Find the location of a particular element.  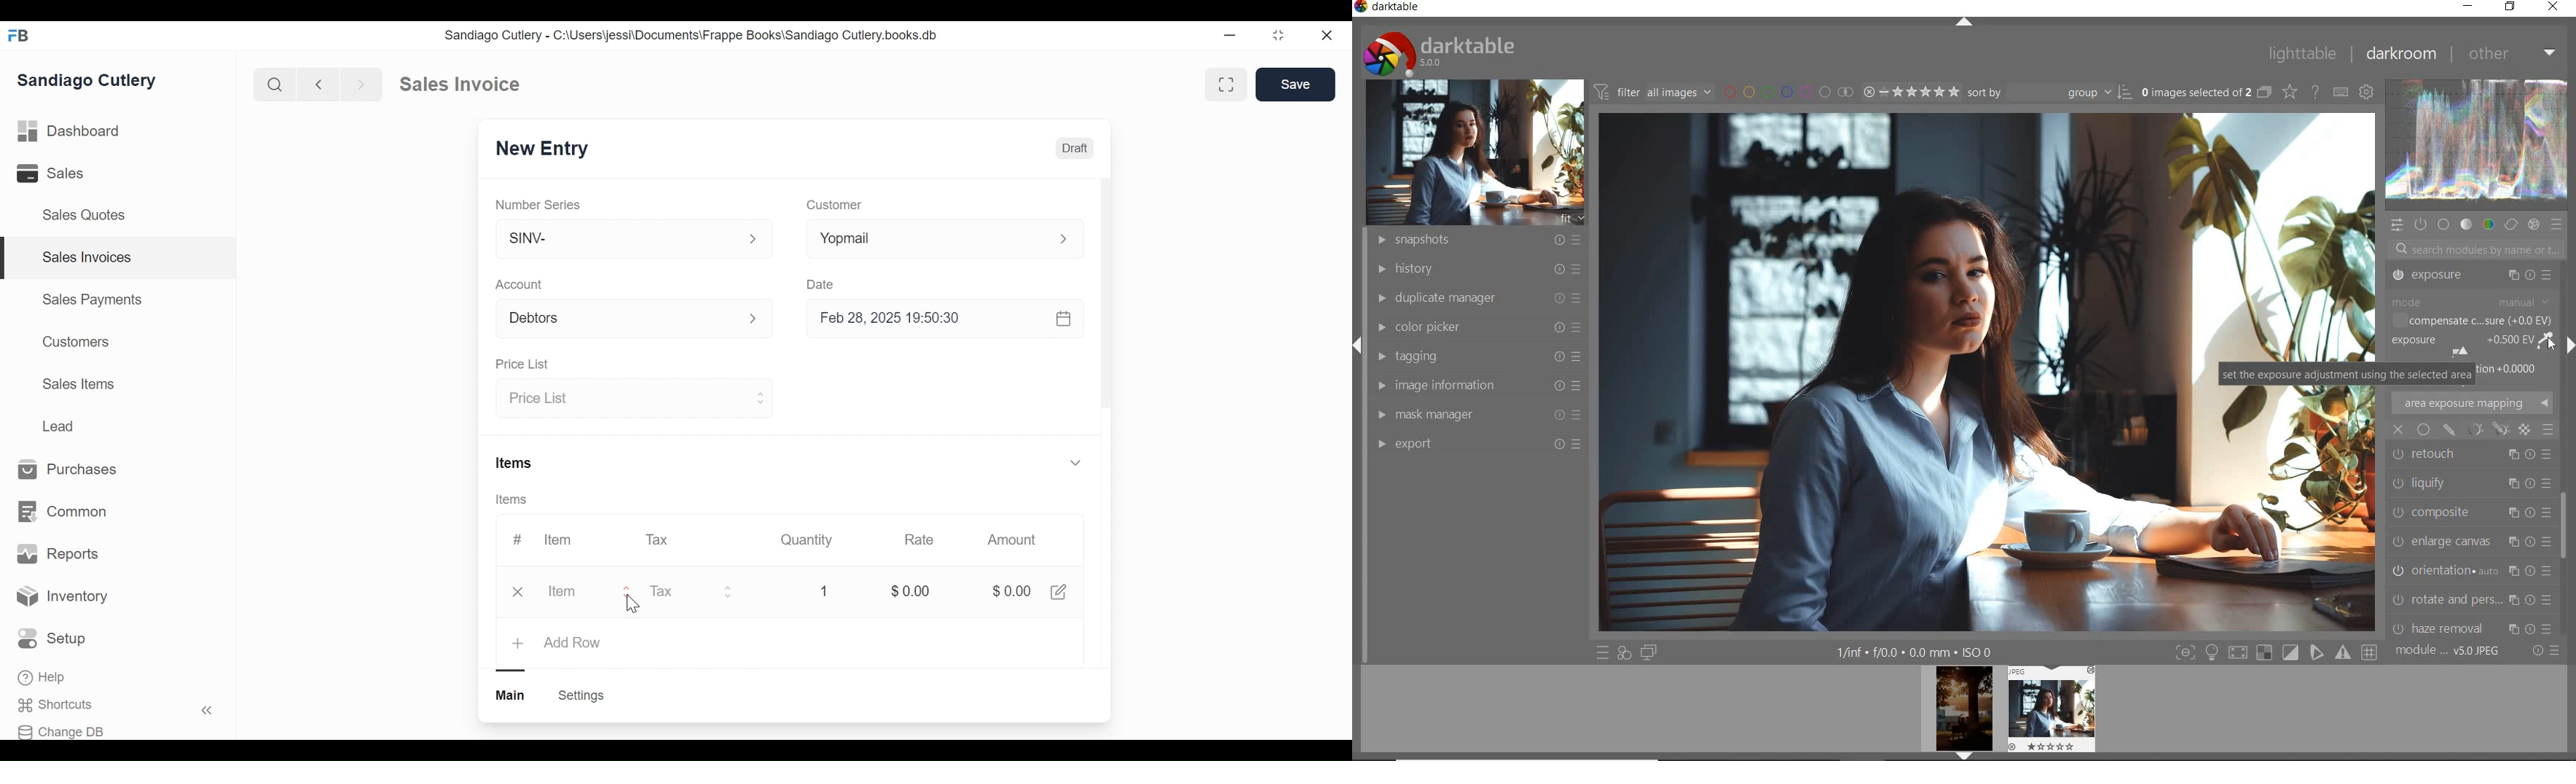

Setup is located at coordinates (52, 638).